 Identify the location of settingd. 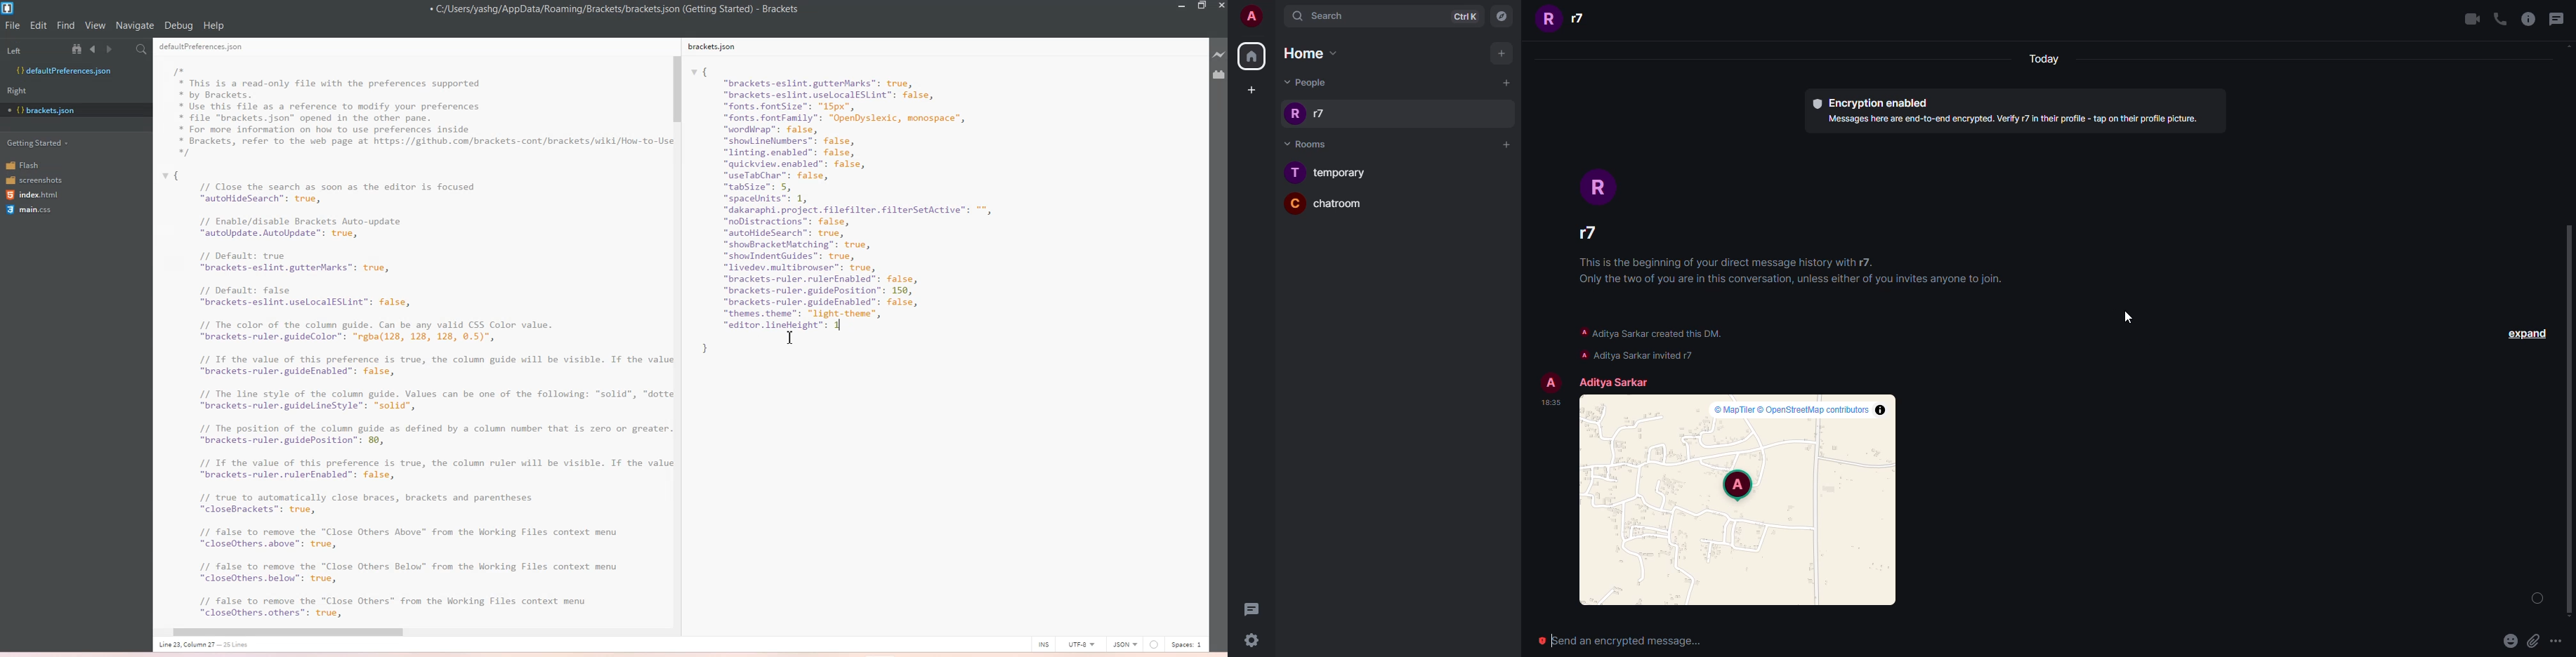
(1249, 642).